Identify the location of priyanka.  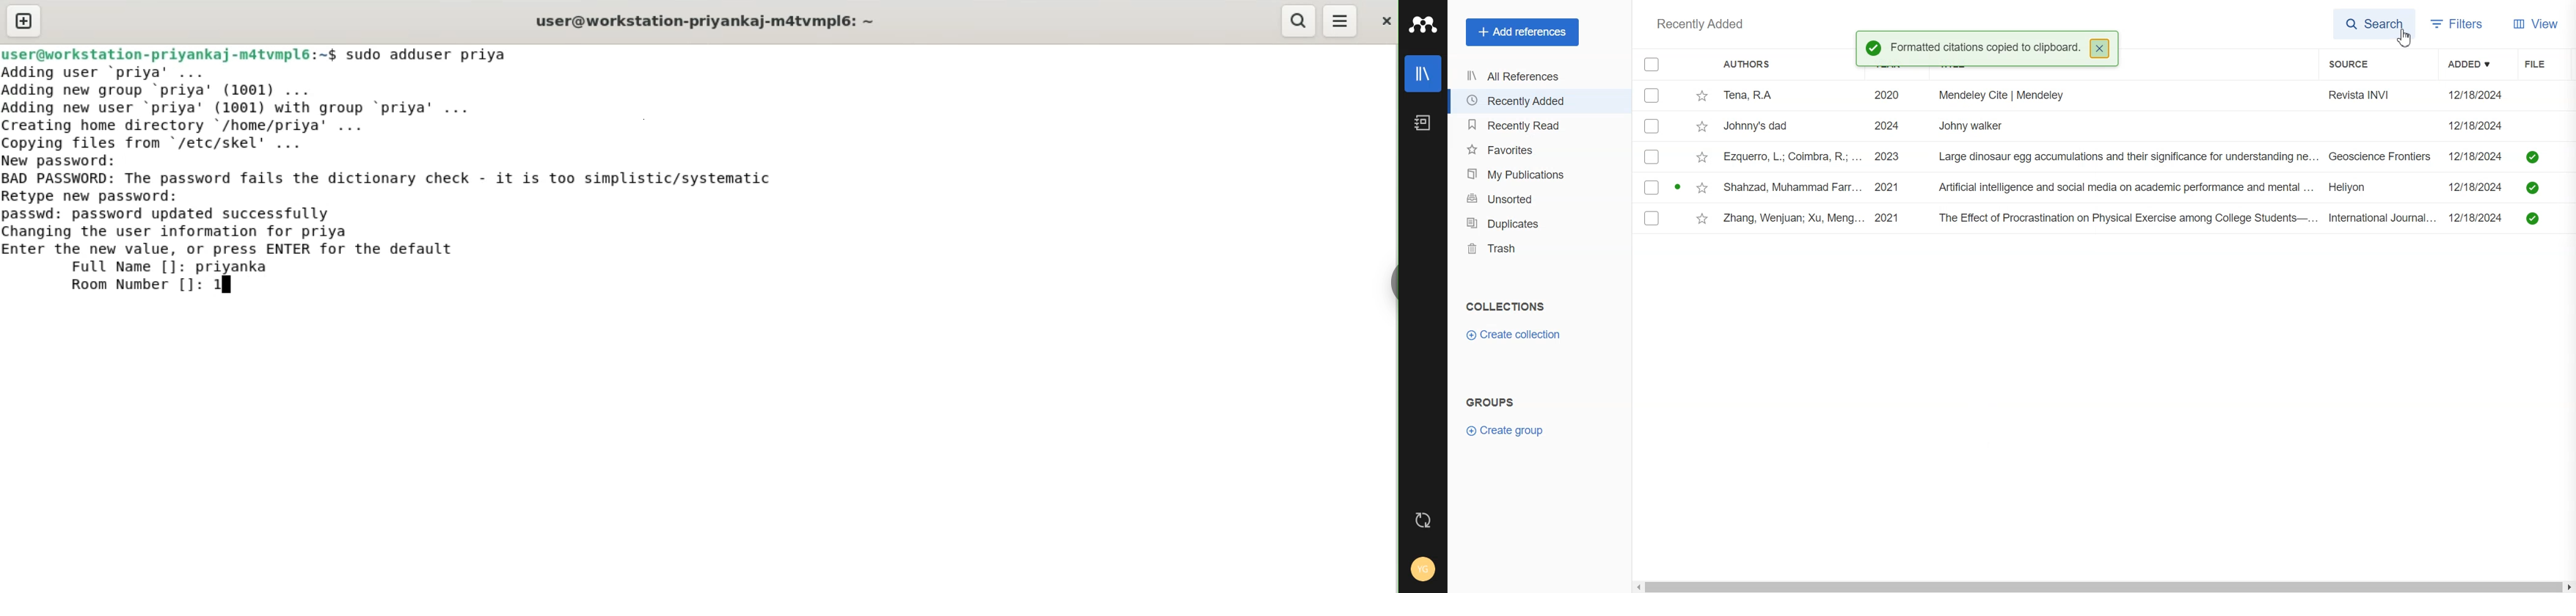
(236, 266).